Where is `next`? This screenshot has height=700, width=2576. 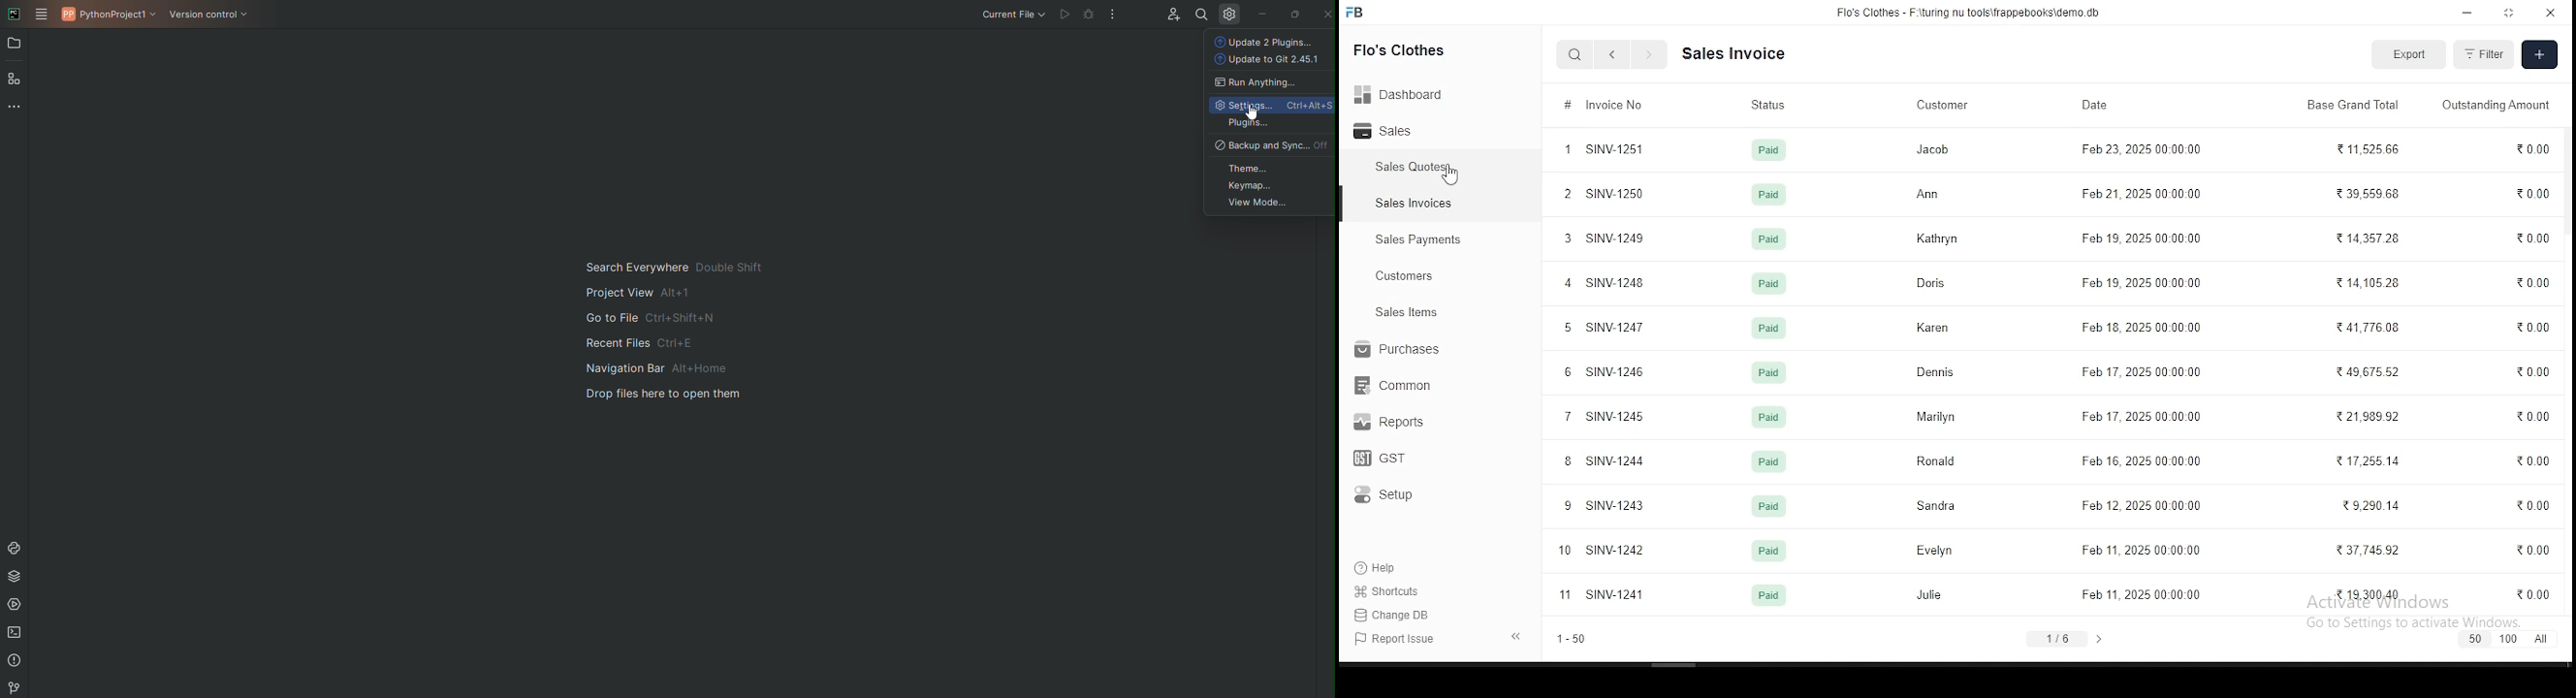
next is located at coordinates (1650, 56).